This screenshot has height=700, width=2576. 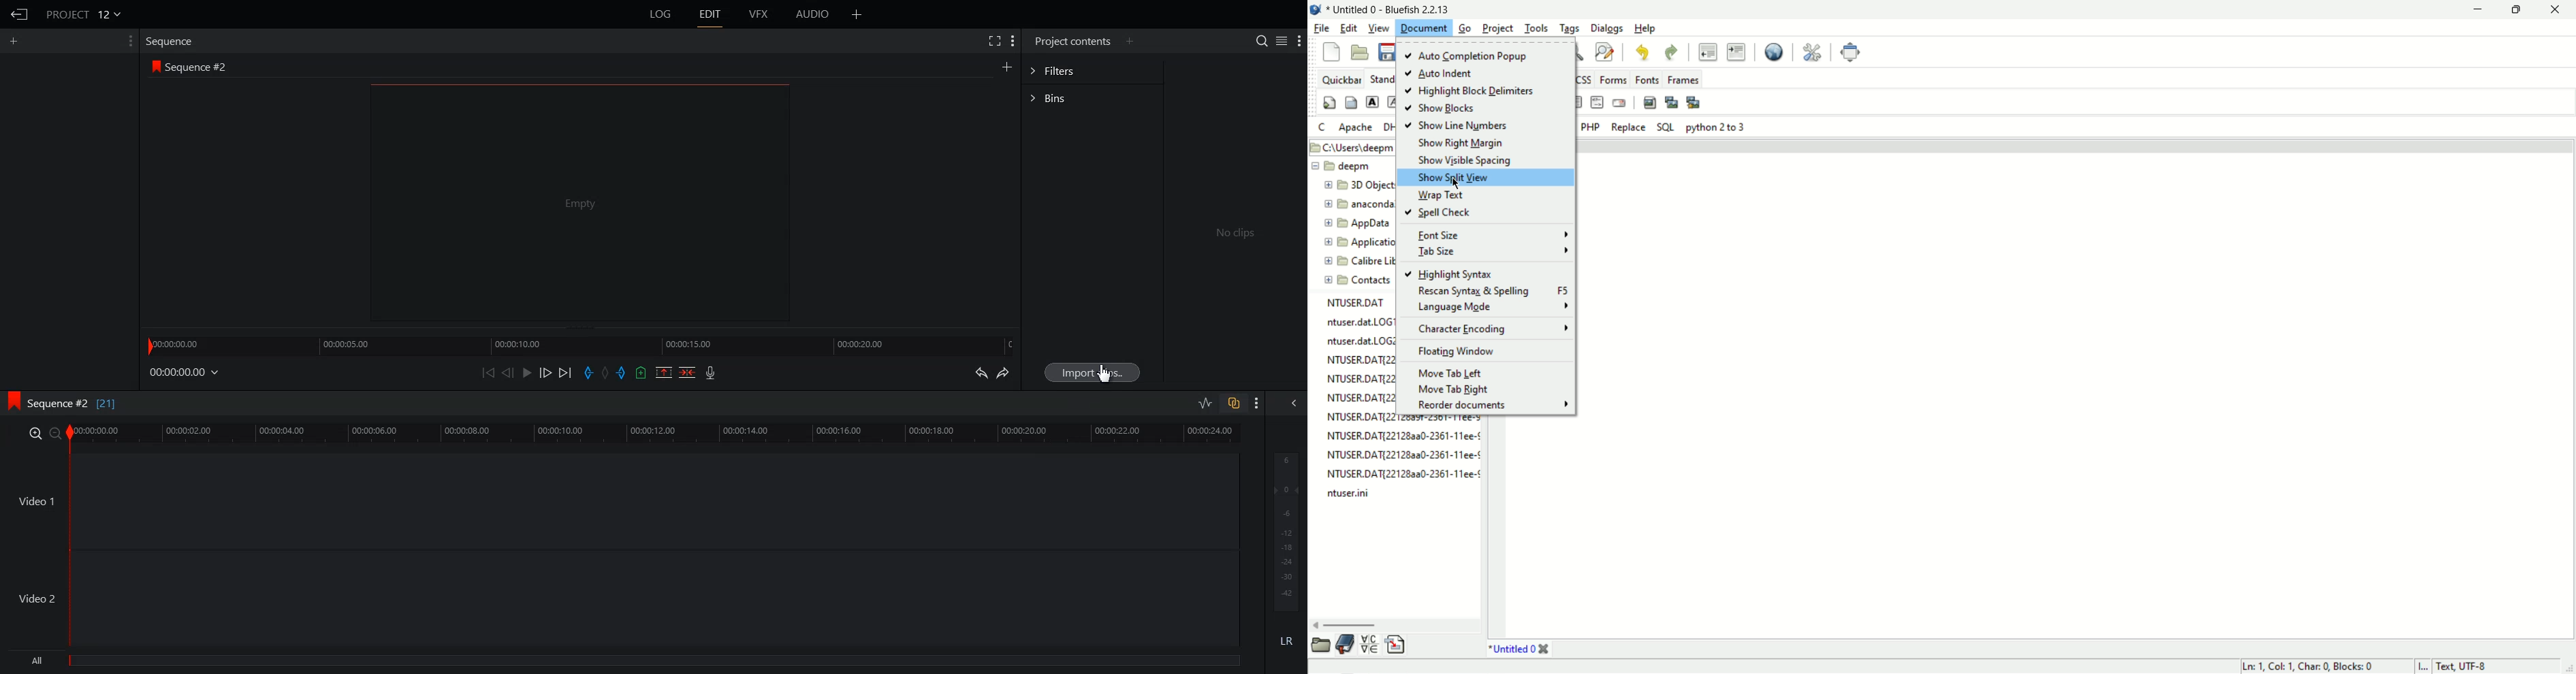 I want to click on quickbar, so click(x=1340, y=79).